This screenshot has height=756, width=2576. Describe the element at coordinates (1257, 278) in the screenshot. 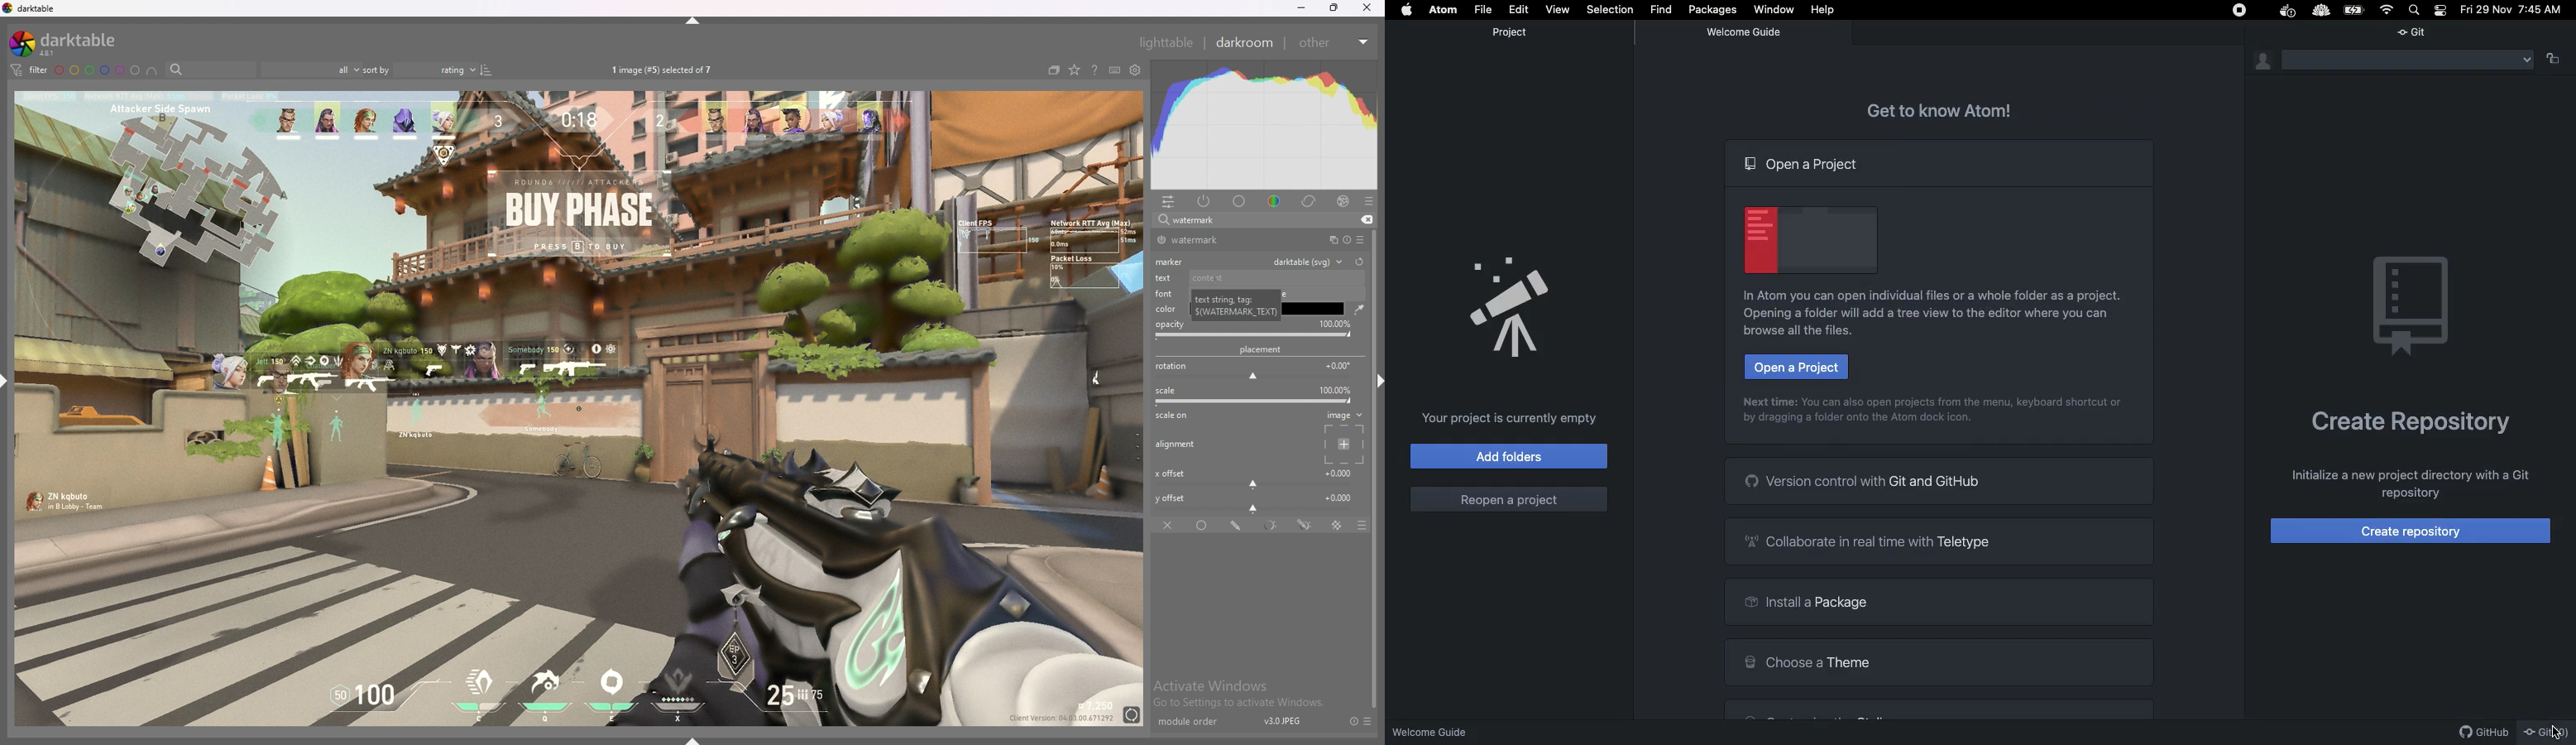

I see `text` at that location.